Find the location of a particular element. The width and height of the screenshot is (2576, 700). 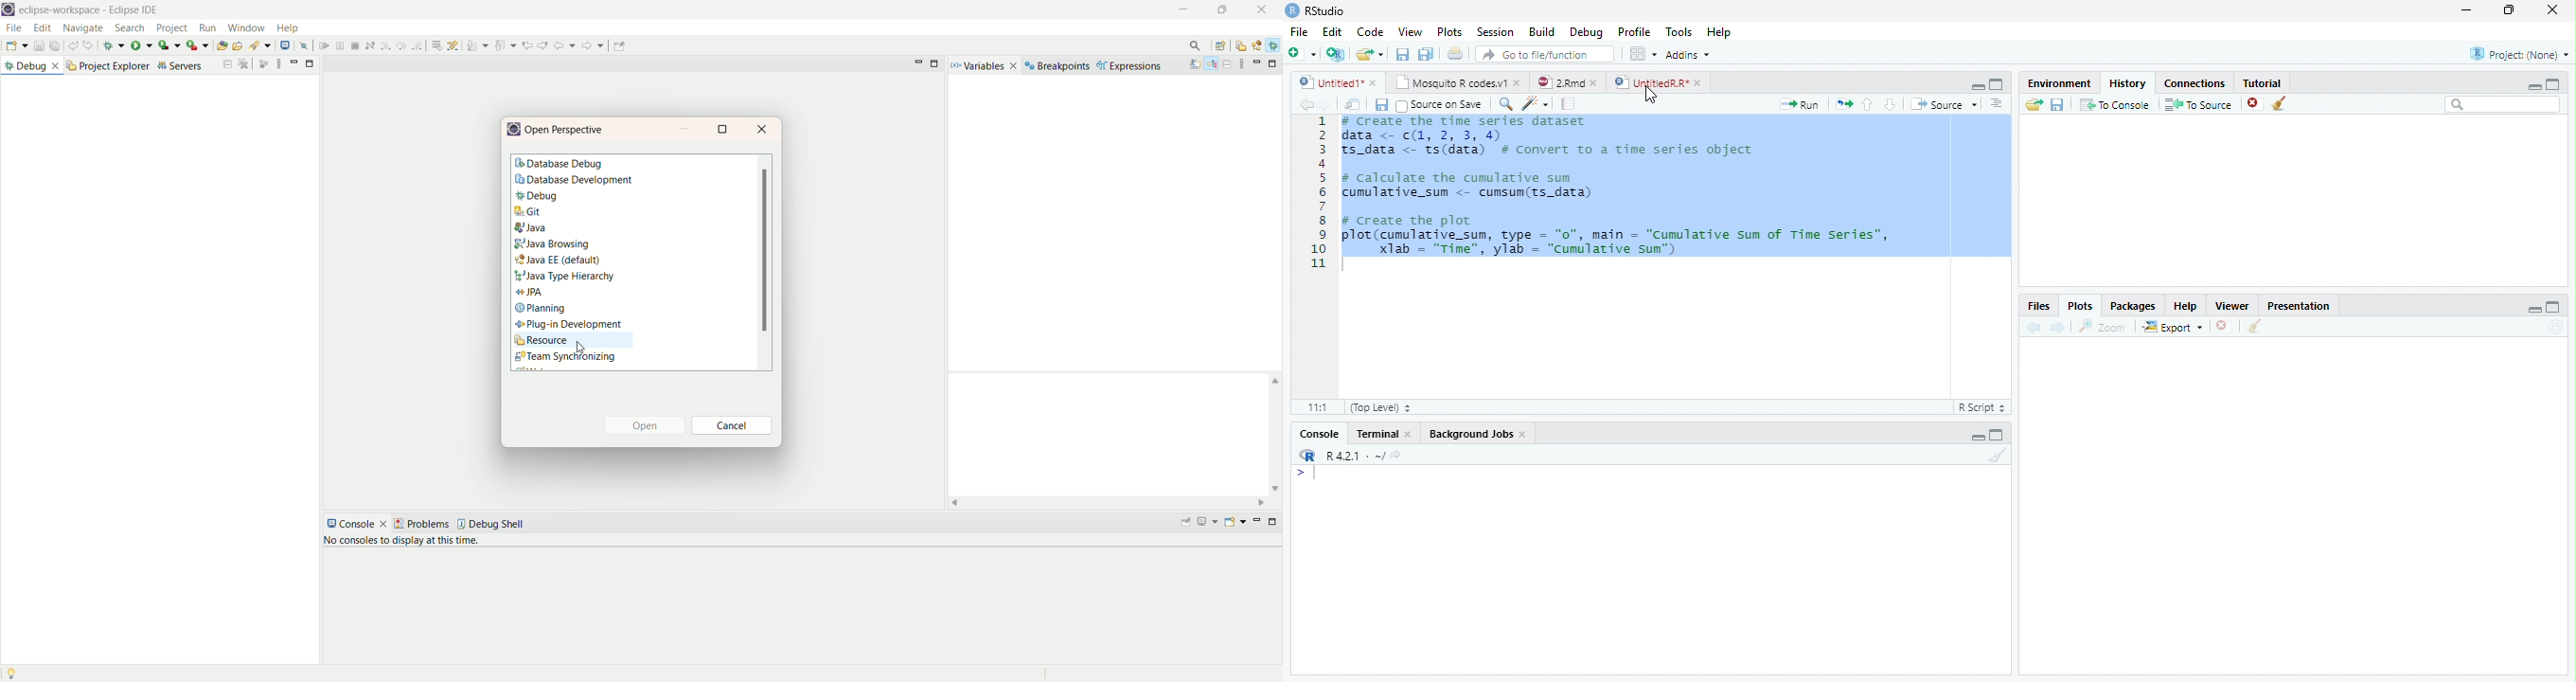

resume is located at coordinates (420, 45).